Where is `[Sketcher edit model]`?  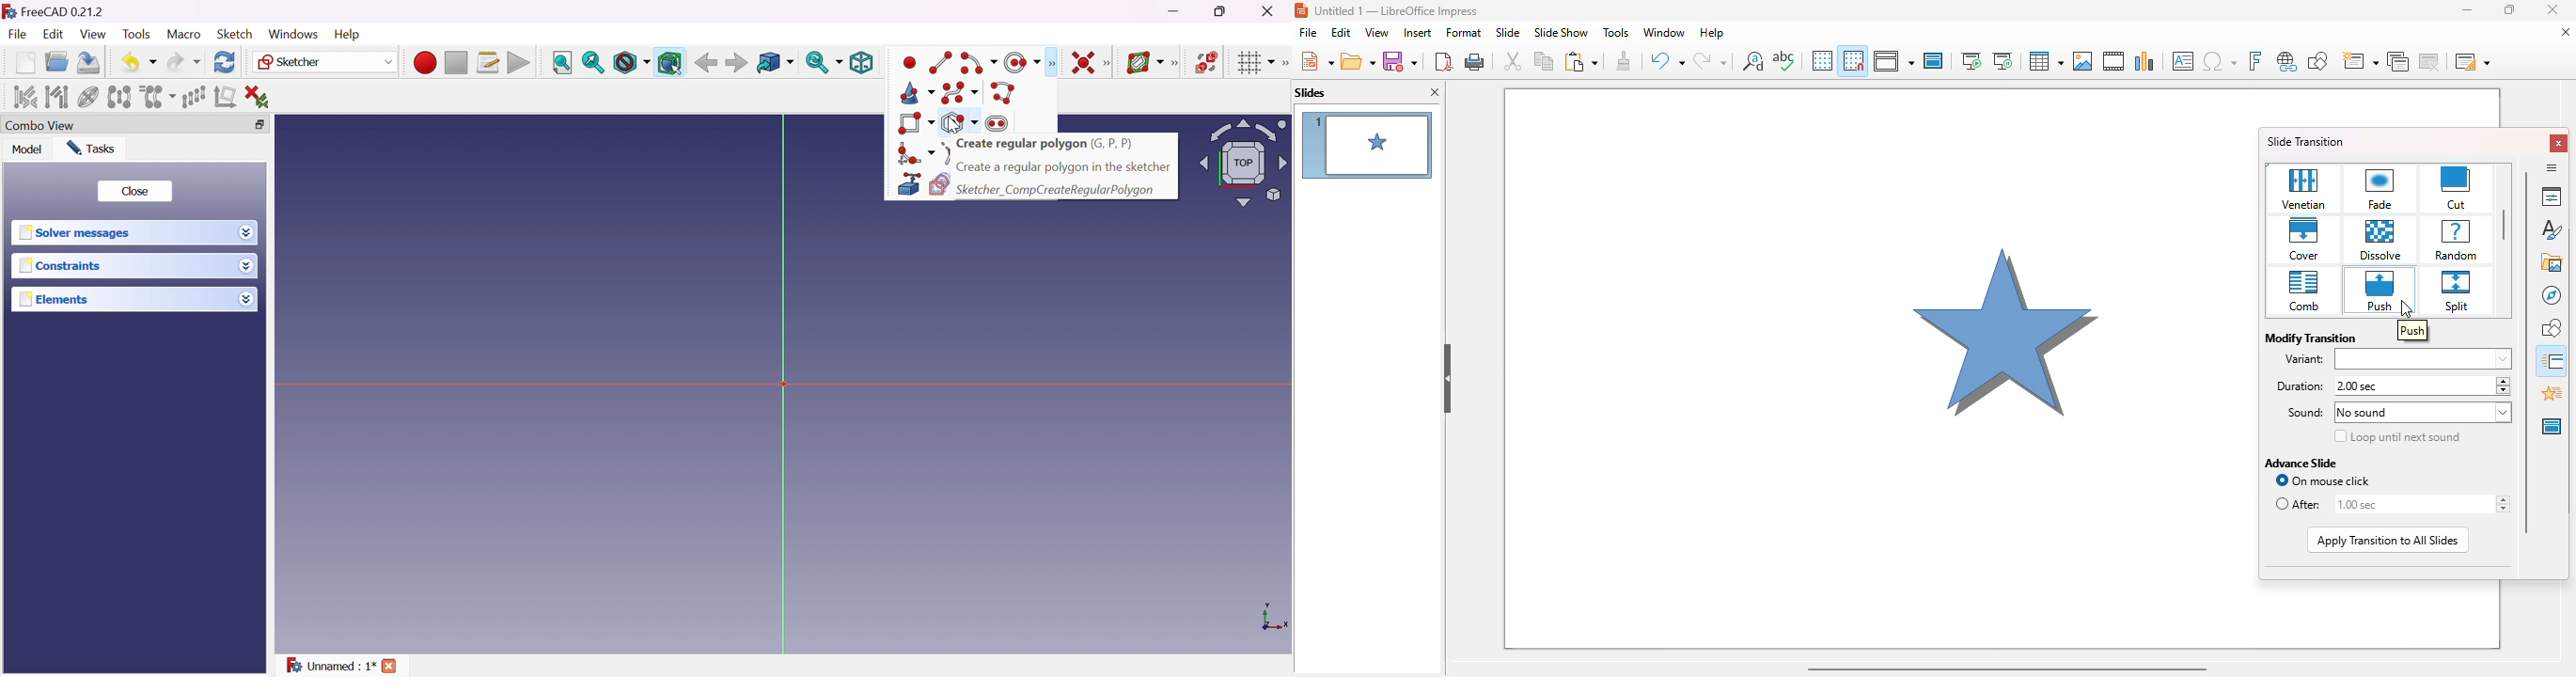 [Sketcher edit model] is located at coordinates (997, 64).